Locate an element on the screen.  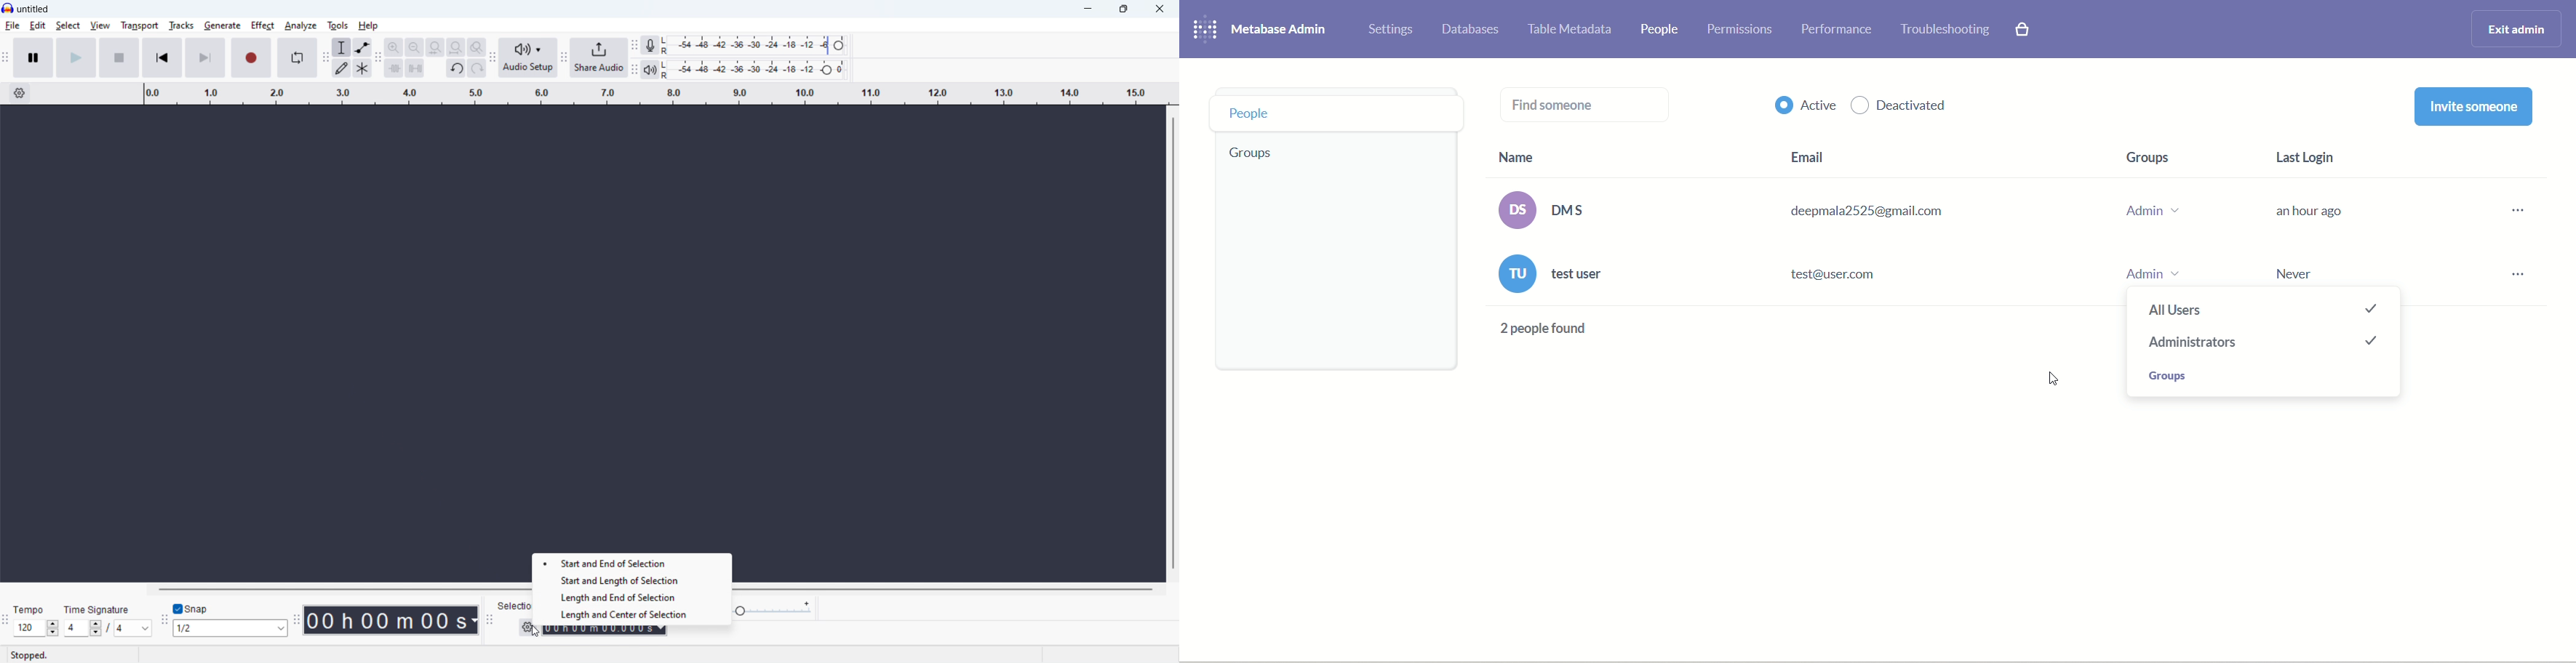
recording meter is located at coordinates (650, 45).